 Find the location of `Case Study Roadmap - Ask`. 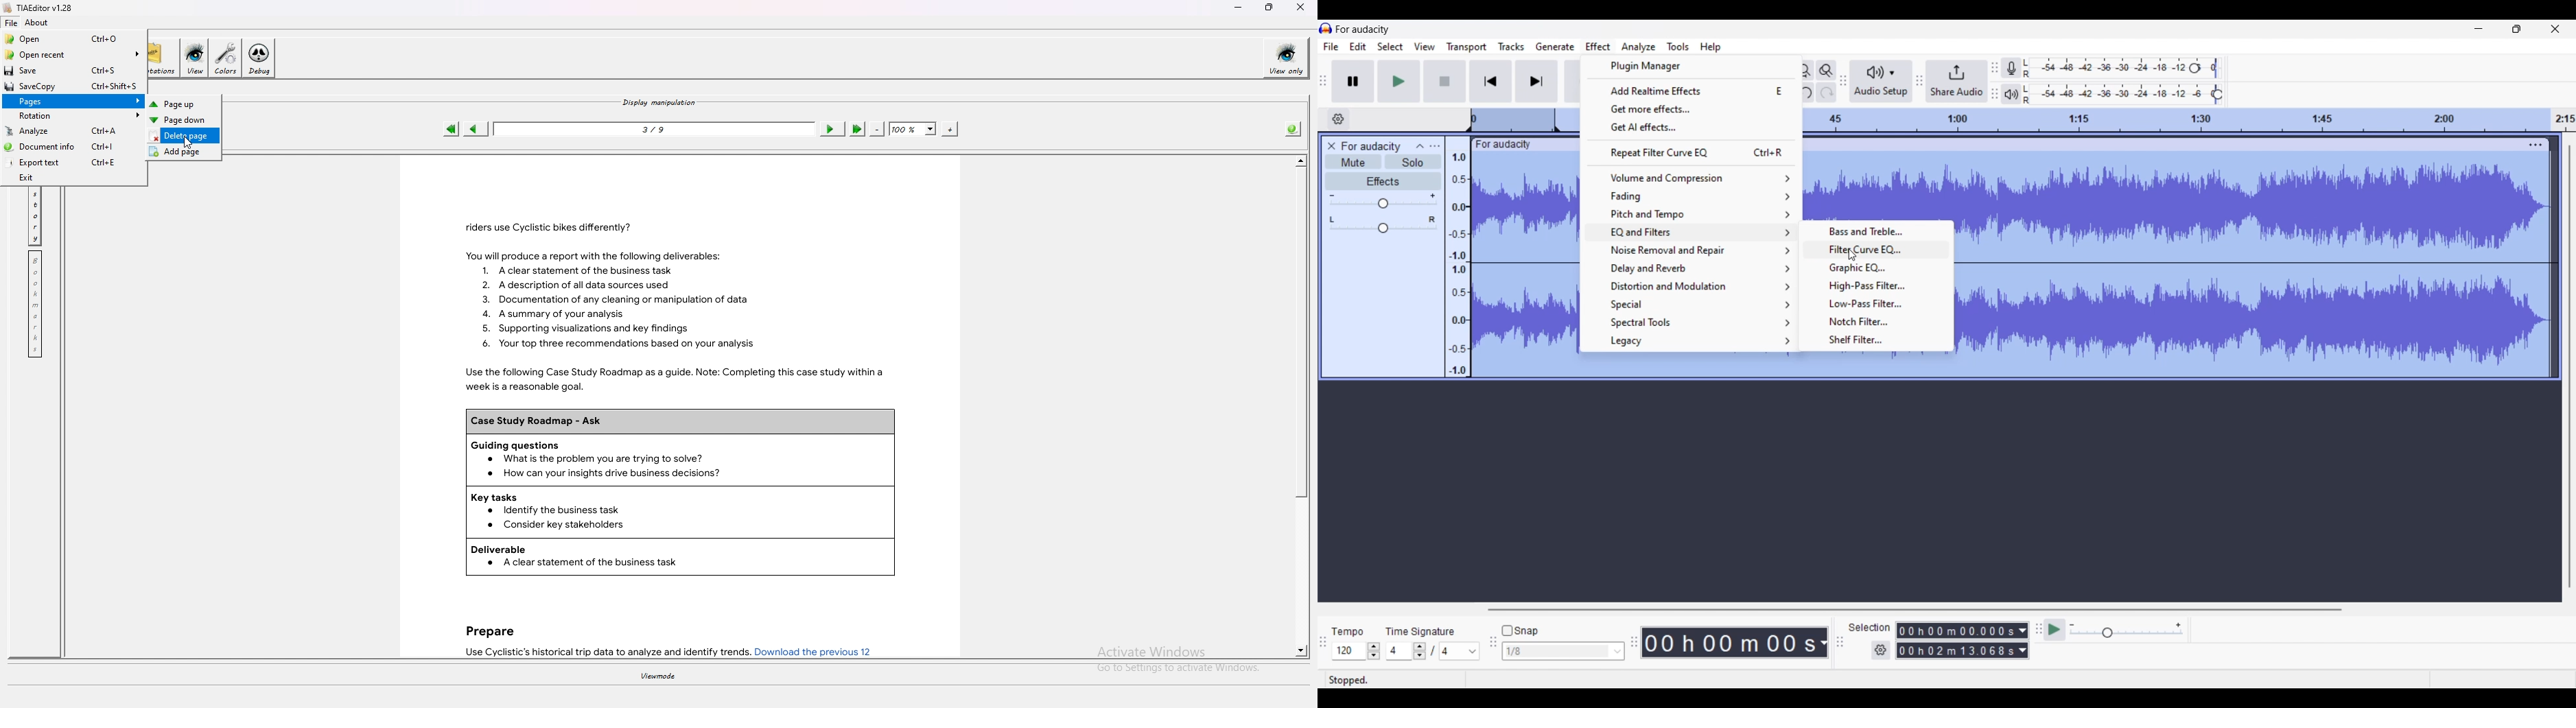

Case Study Roadmap - Ask is located at coordinates (679, 421).